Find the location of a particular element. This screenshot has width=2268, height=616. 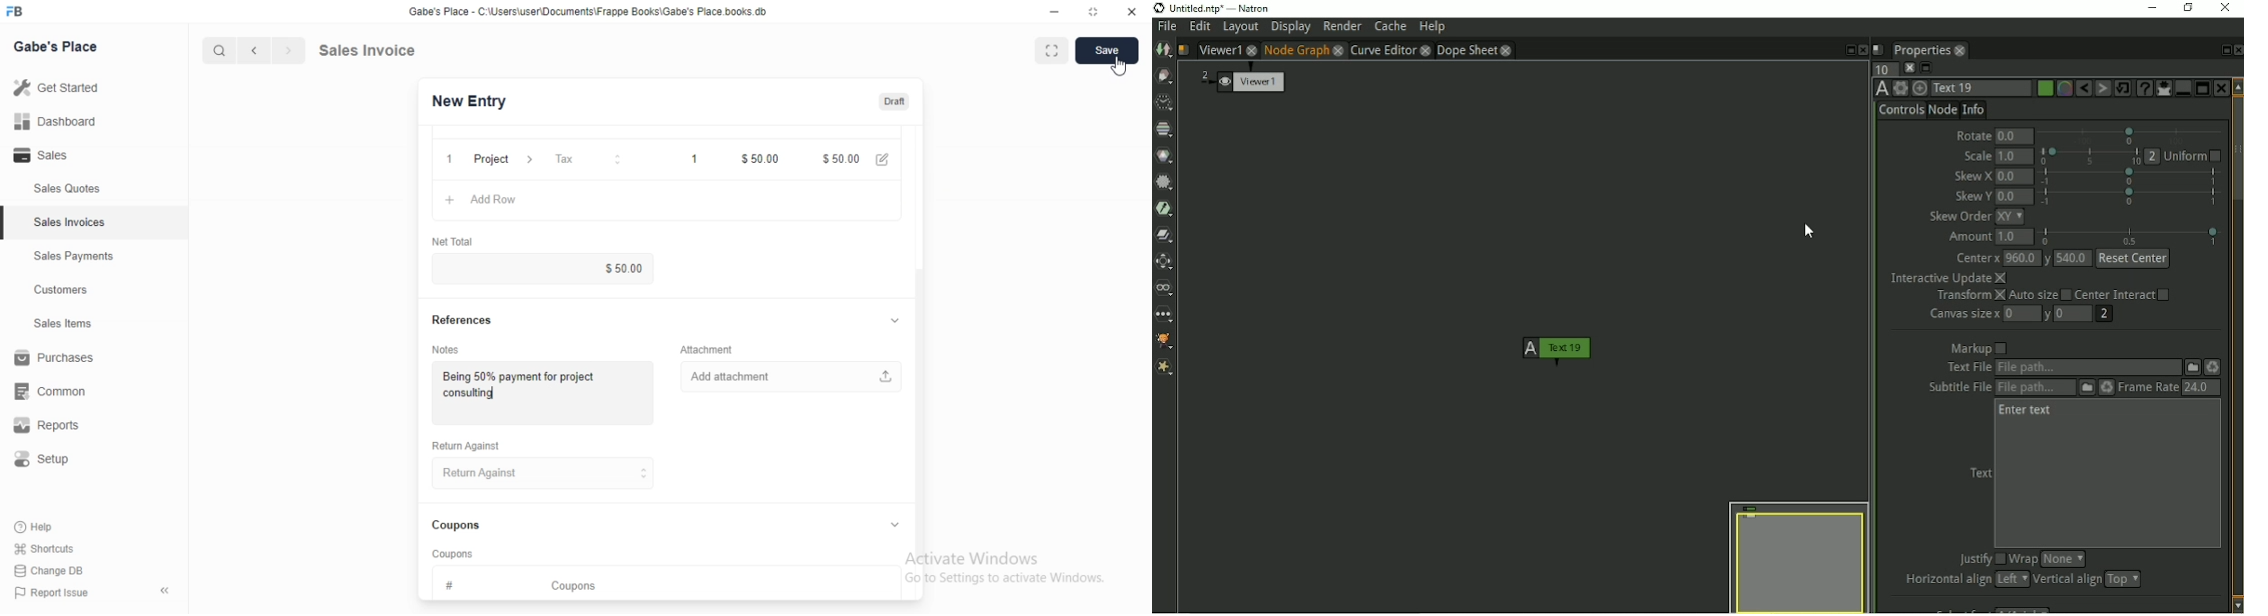

$100.00 is located at coordinates (837, 158).